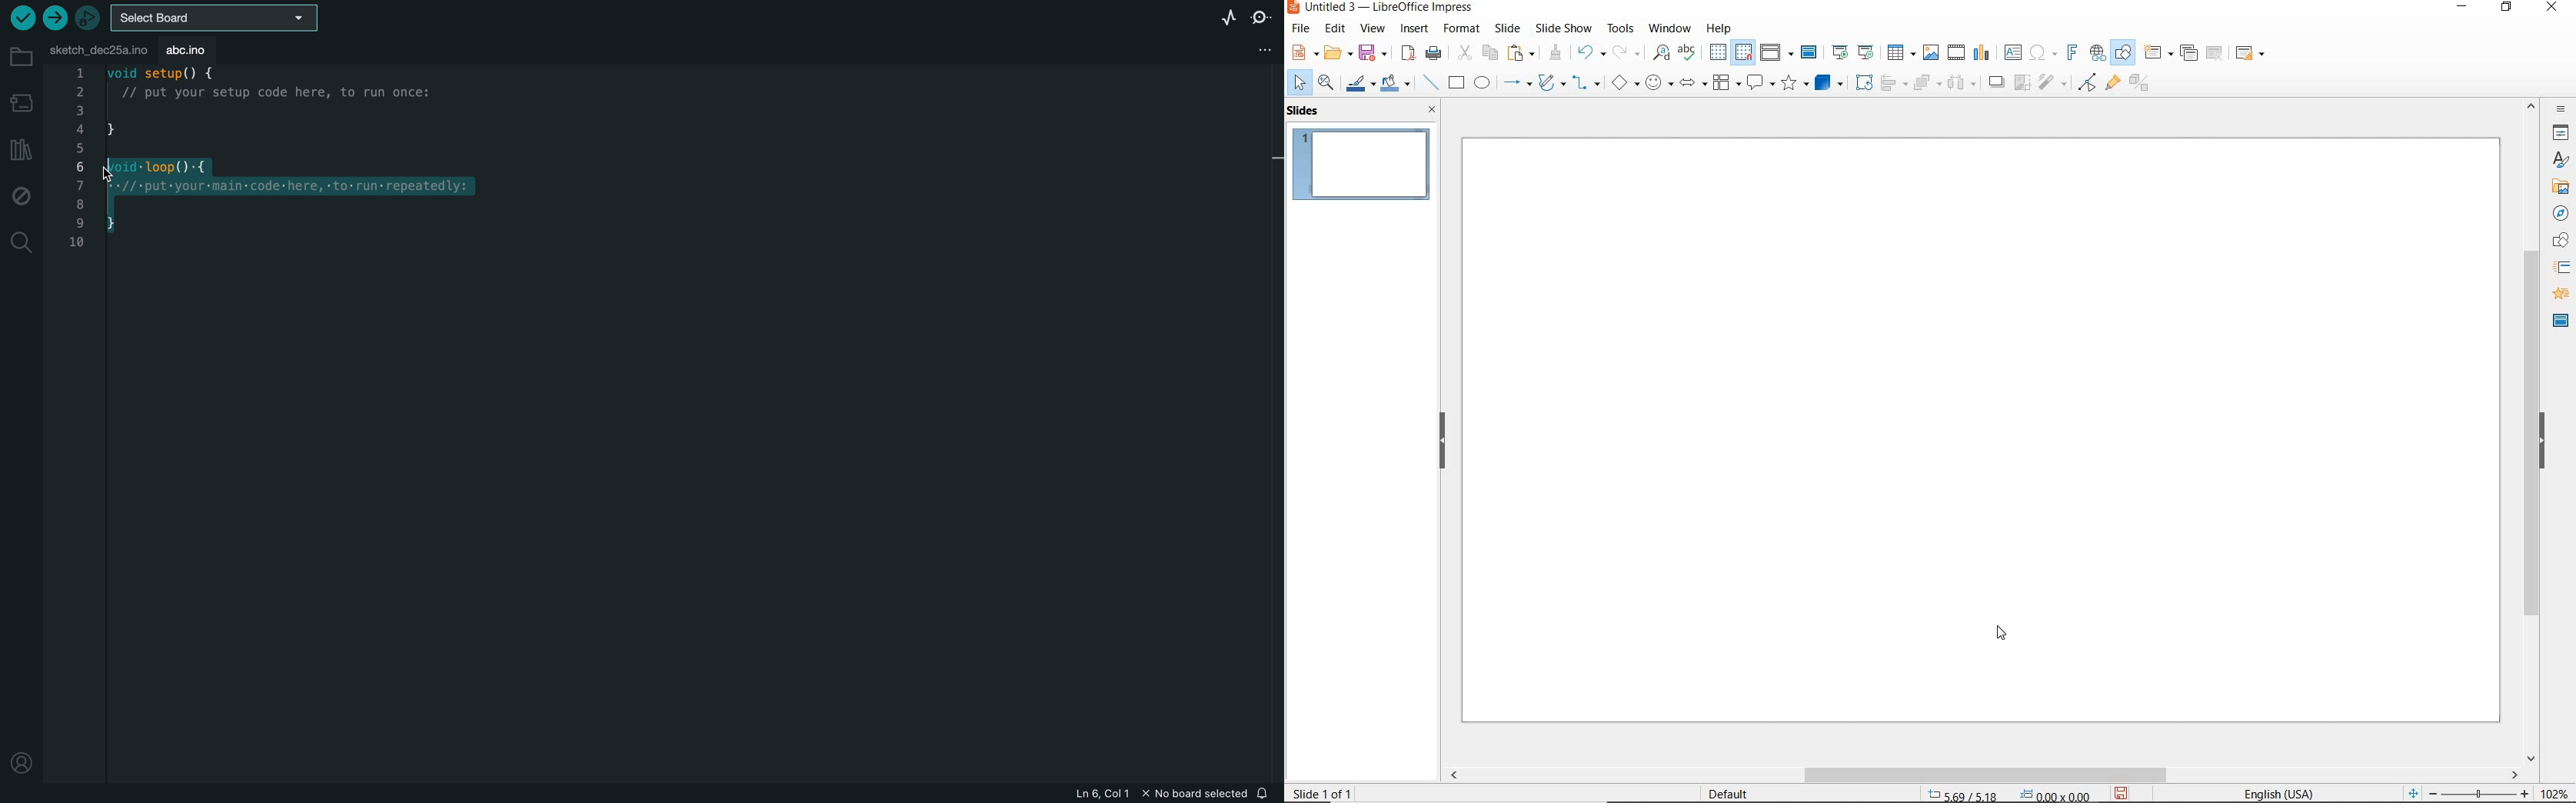 This screenshot has height=812, width=2576. I want to click on START FROM FIRST SLIDE, so click(1839, 53).